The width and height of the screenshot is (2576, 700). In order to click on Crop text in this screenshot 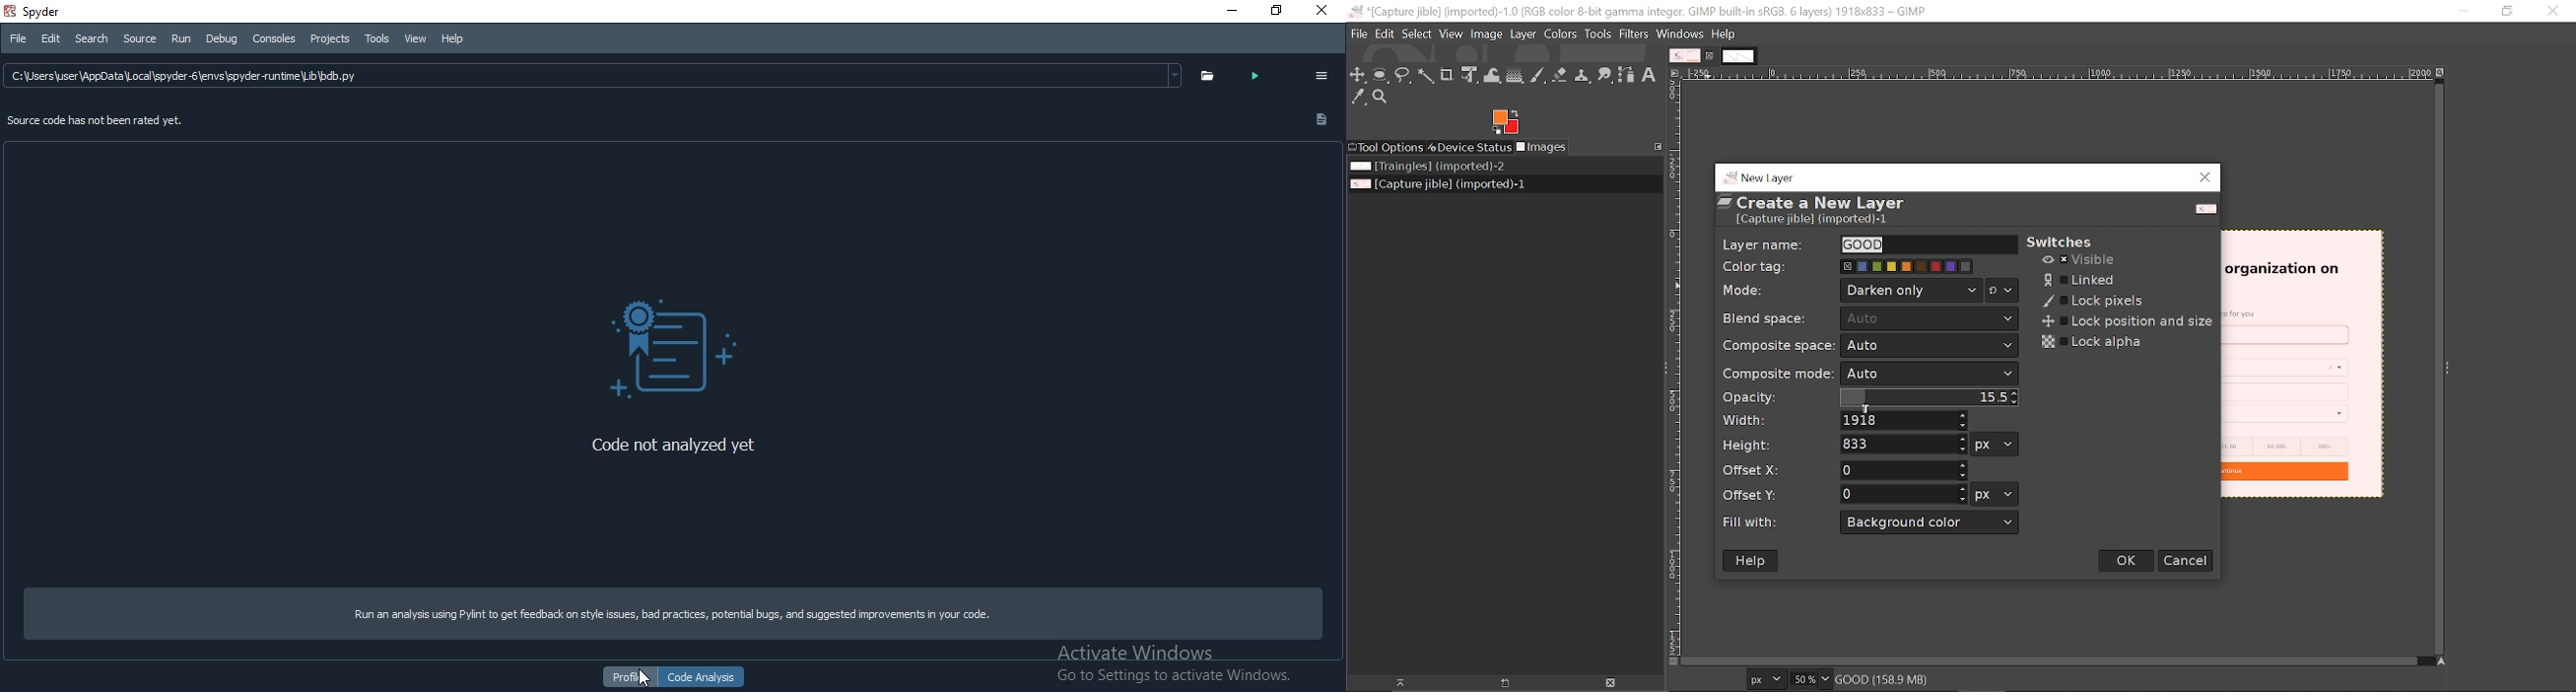, I will do `click(1447, 74)`.